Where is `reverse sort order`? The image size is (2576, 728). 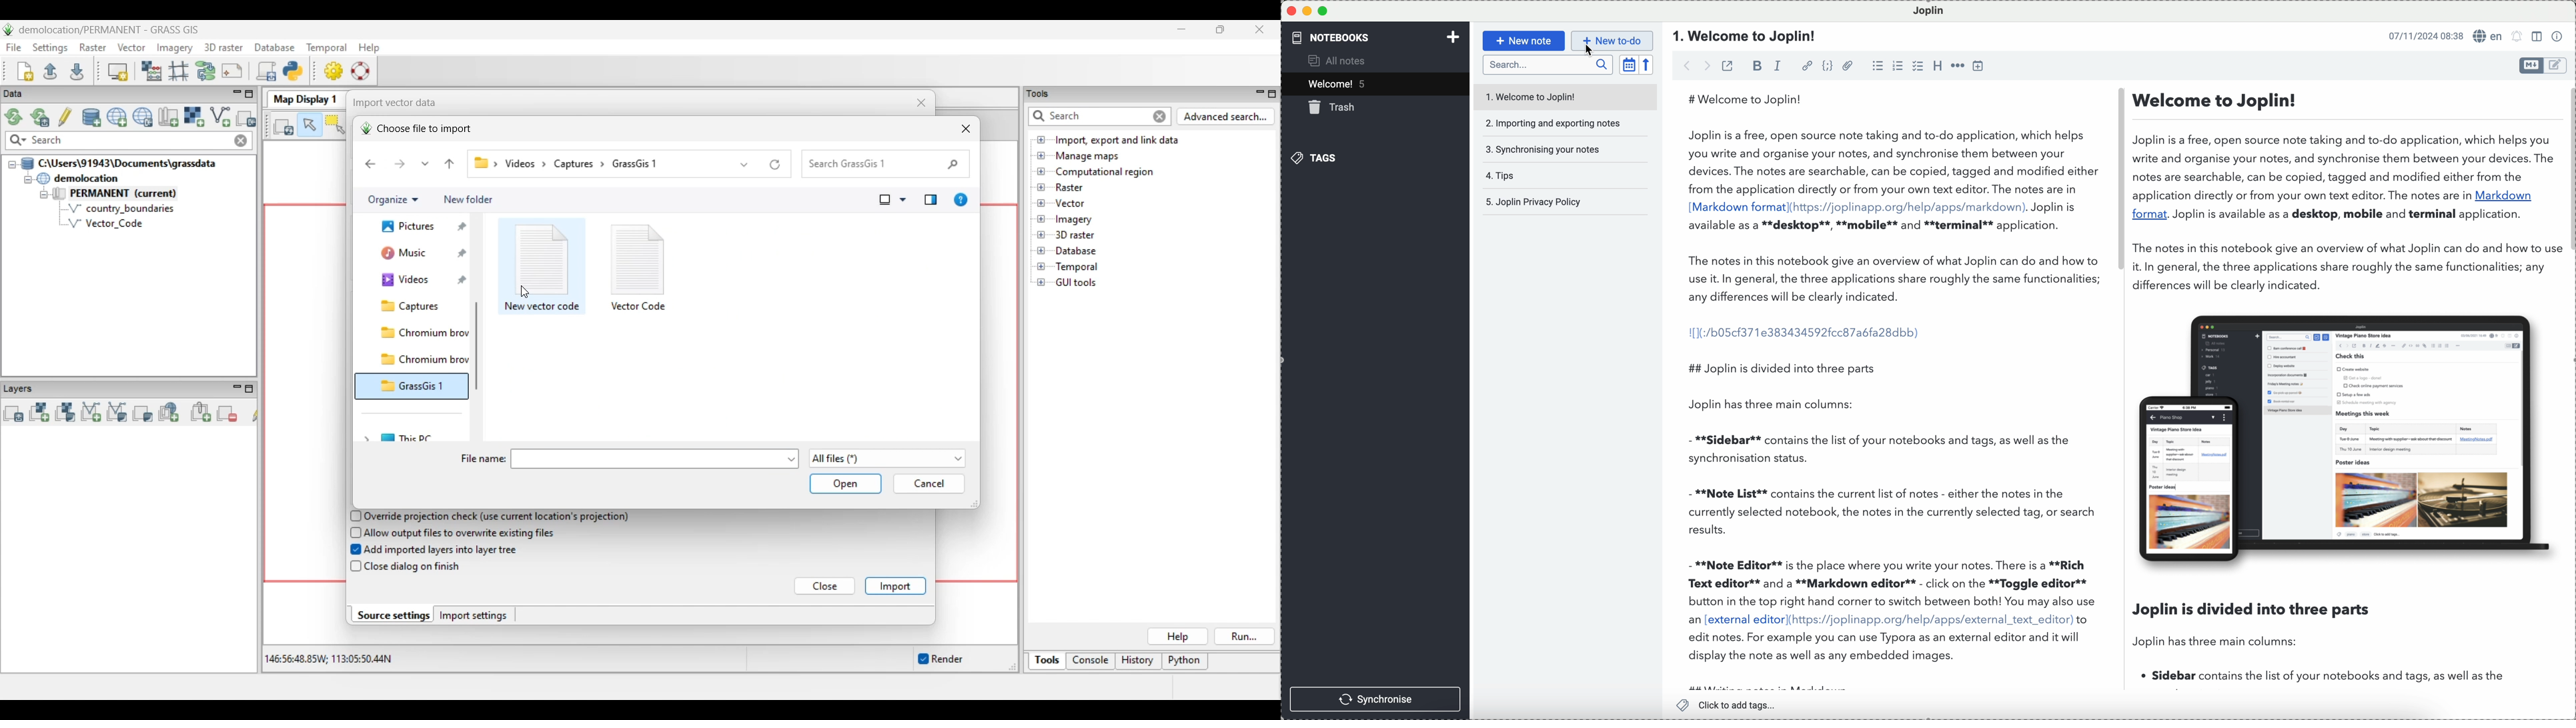 reverse sort order is located at coordinates (1647, 65).